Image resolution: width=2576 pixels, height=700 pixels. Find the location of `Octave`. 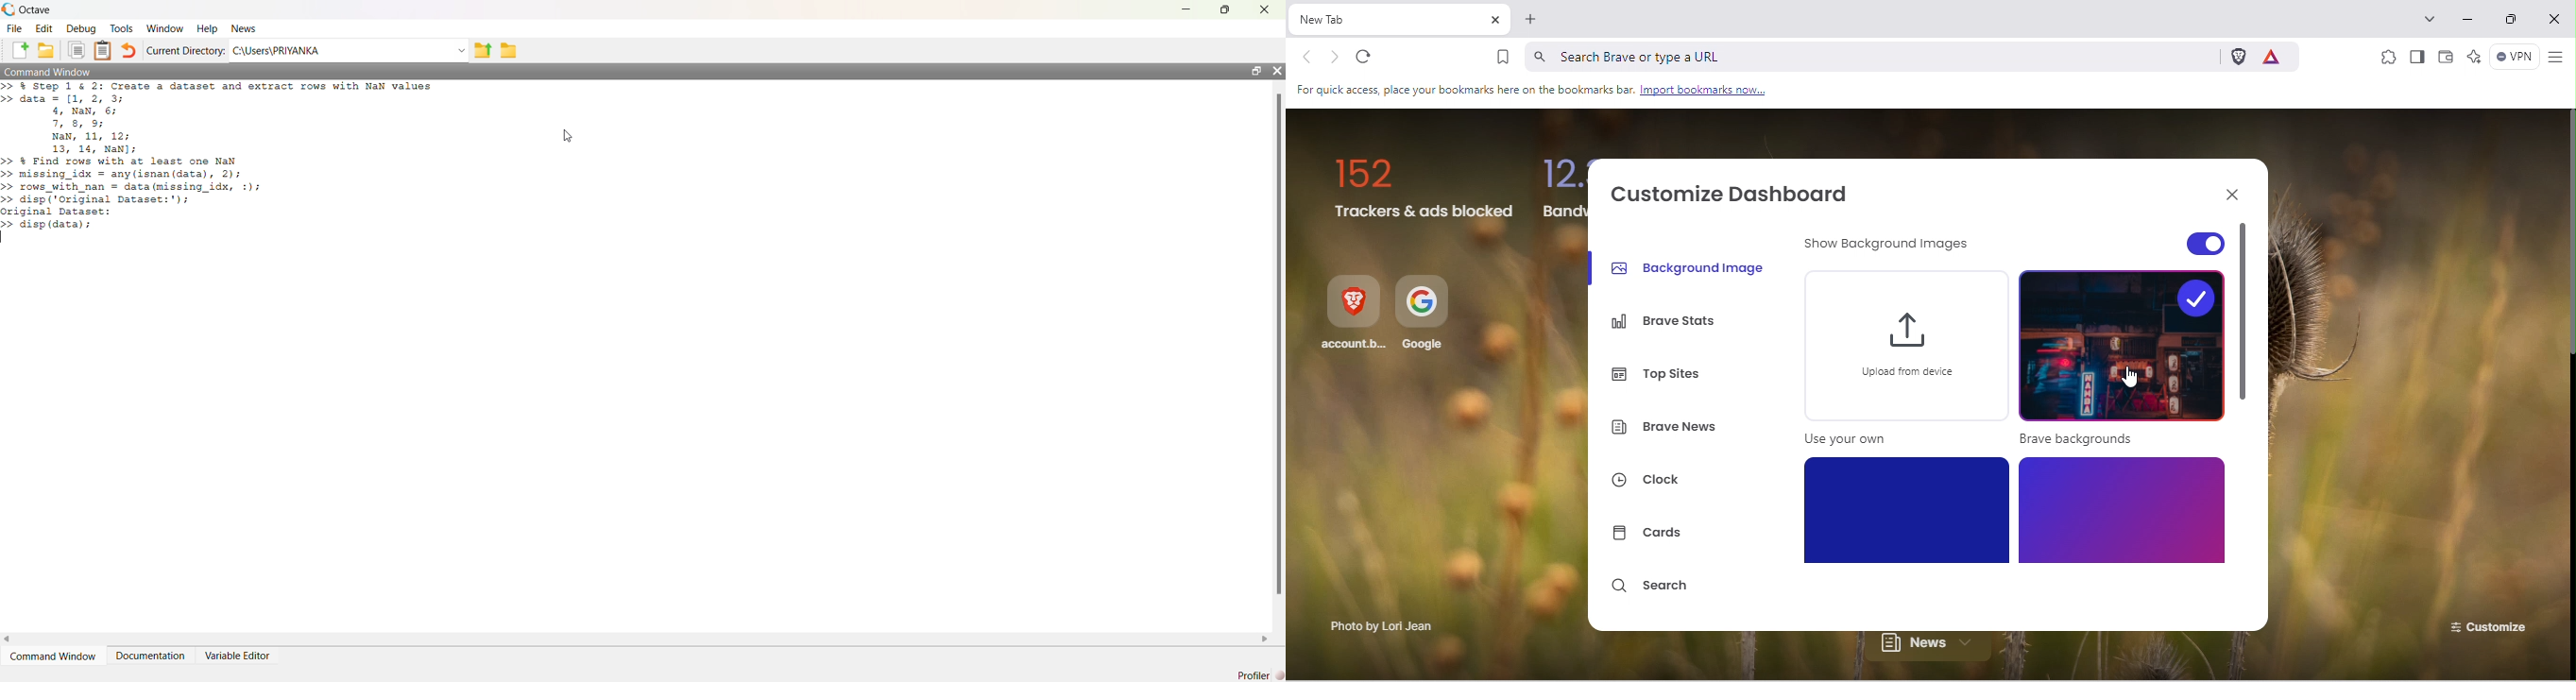

Octave is located at coordinates (35, 9).